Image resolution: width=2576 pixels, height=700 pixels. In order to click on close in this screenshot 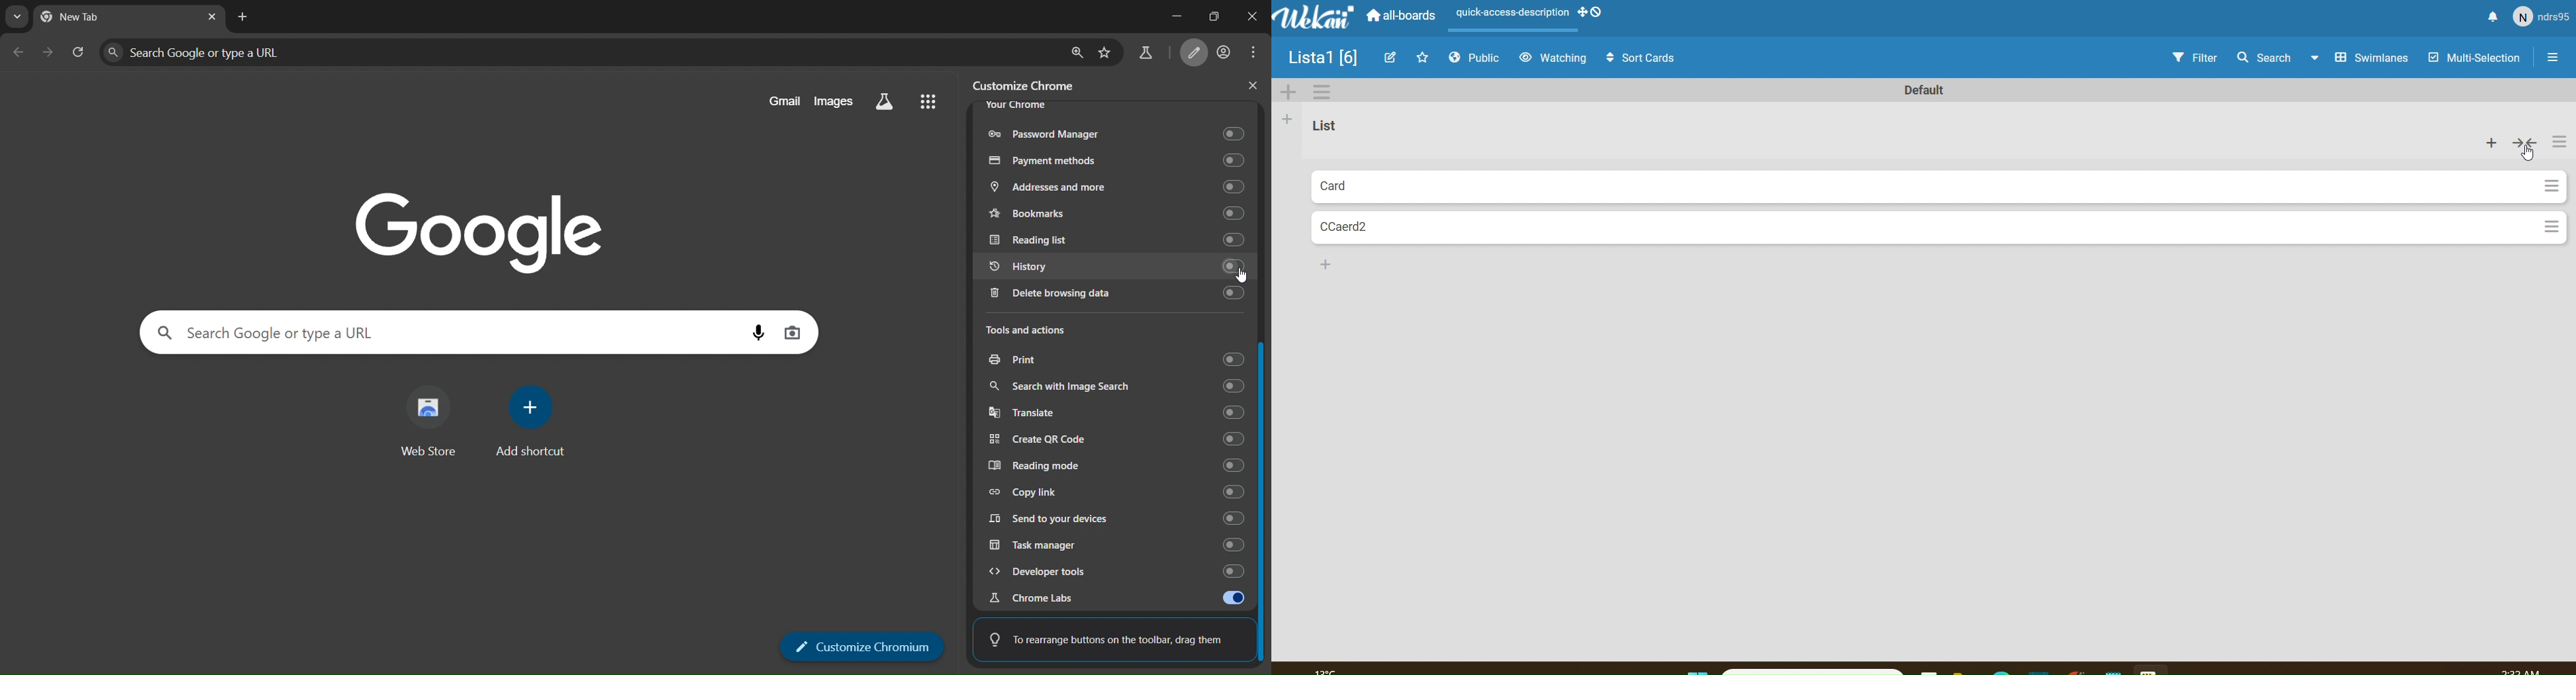, I will do `click(1253, 85)`.